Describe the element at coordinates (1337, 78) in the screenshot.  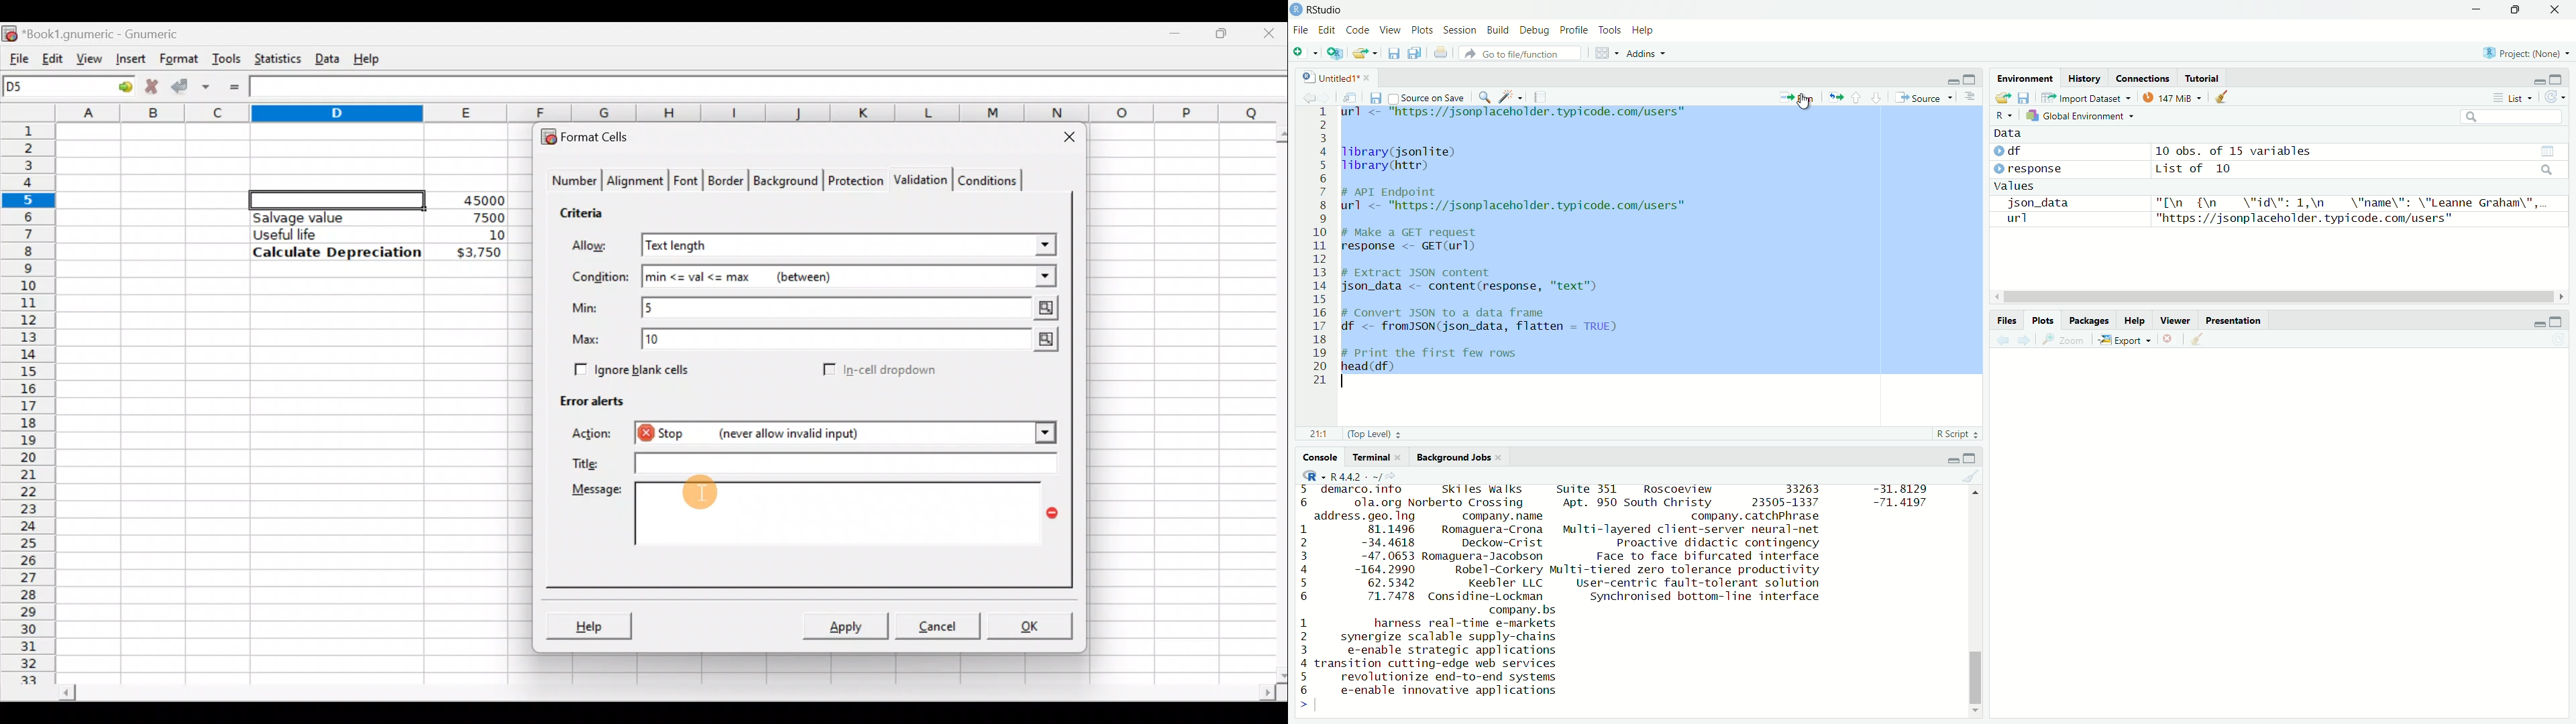
I see `Untitled 1` at that location.